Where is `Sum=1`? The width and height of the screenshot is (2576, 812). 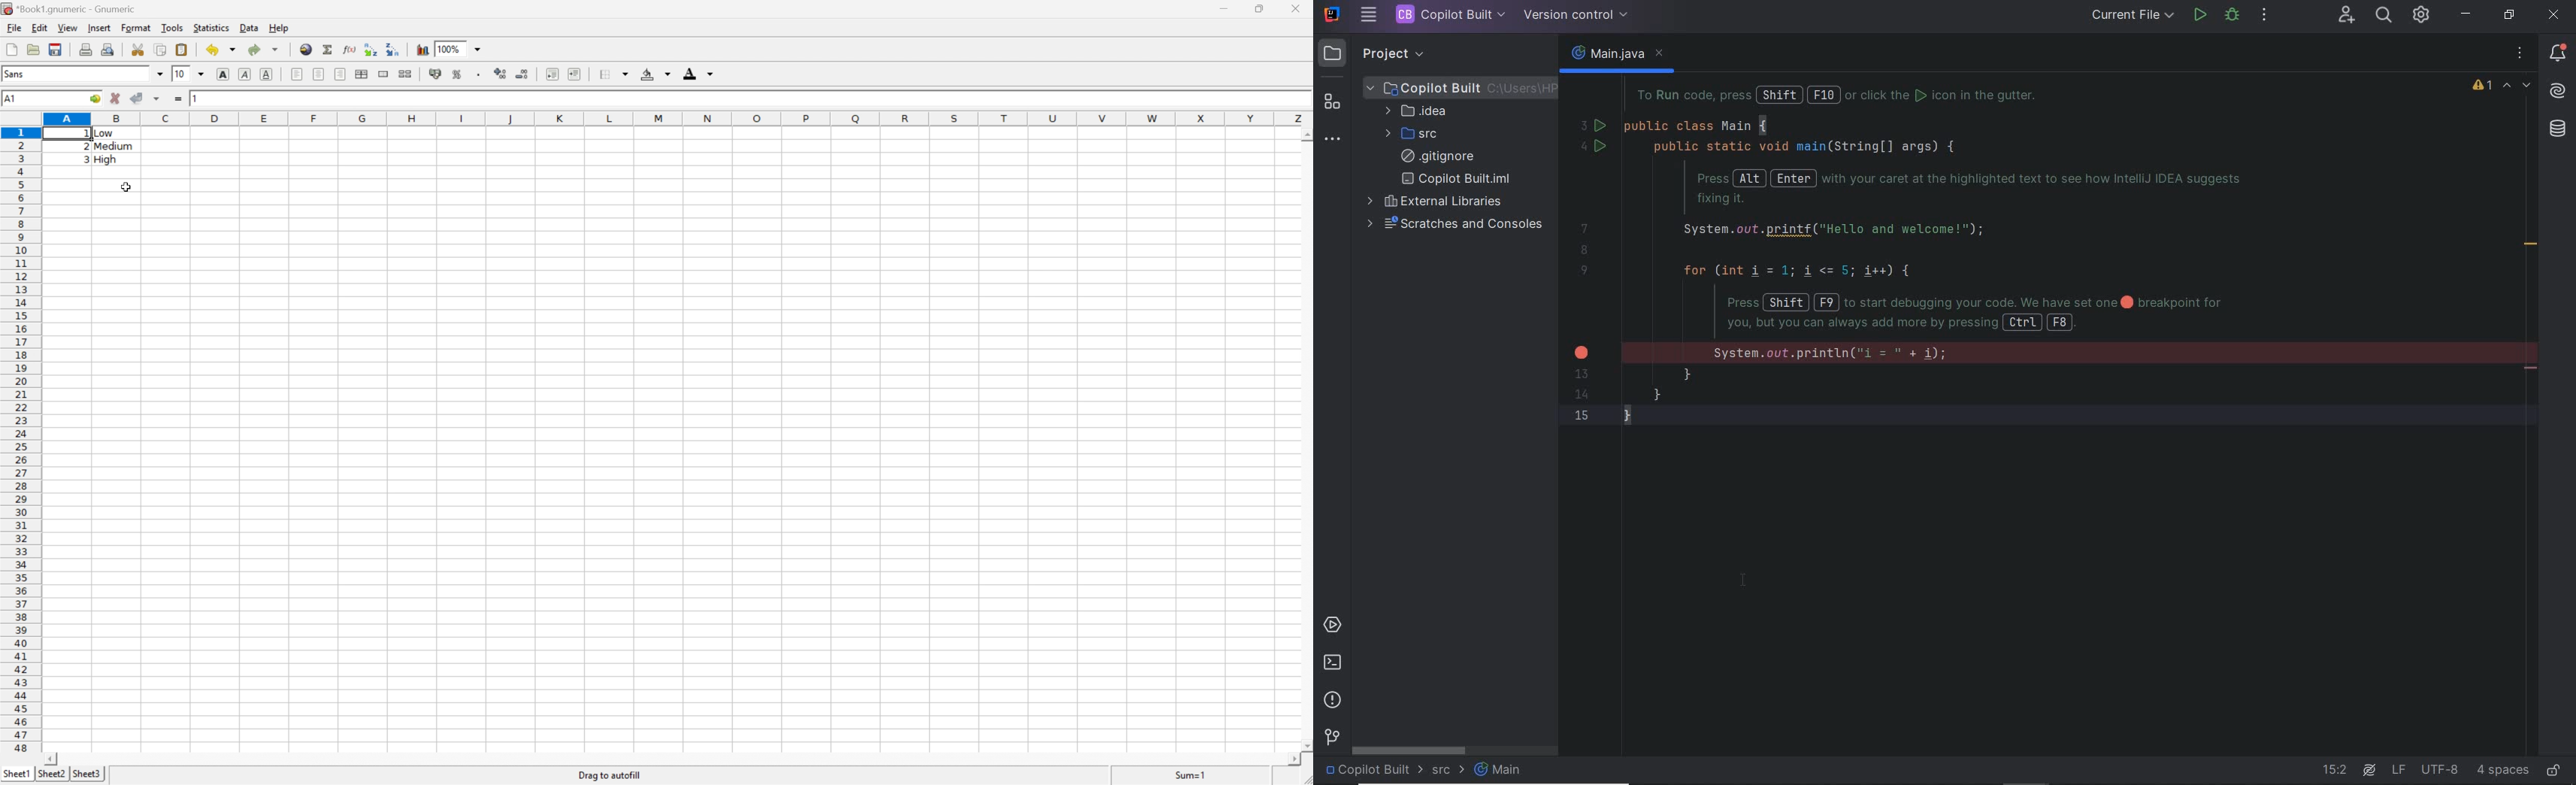
Sum=1 is located at coordinates (1190, 775).